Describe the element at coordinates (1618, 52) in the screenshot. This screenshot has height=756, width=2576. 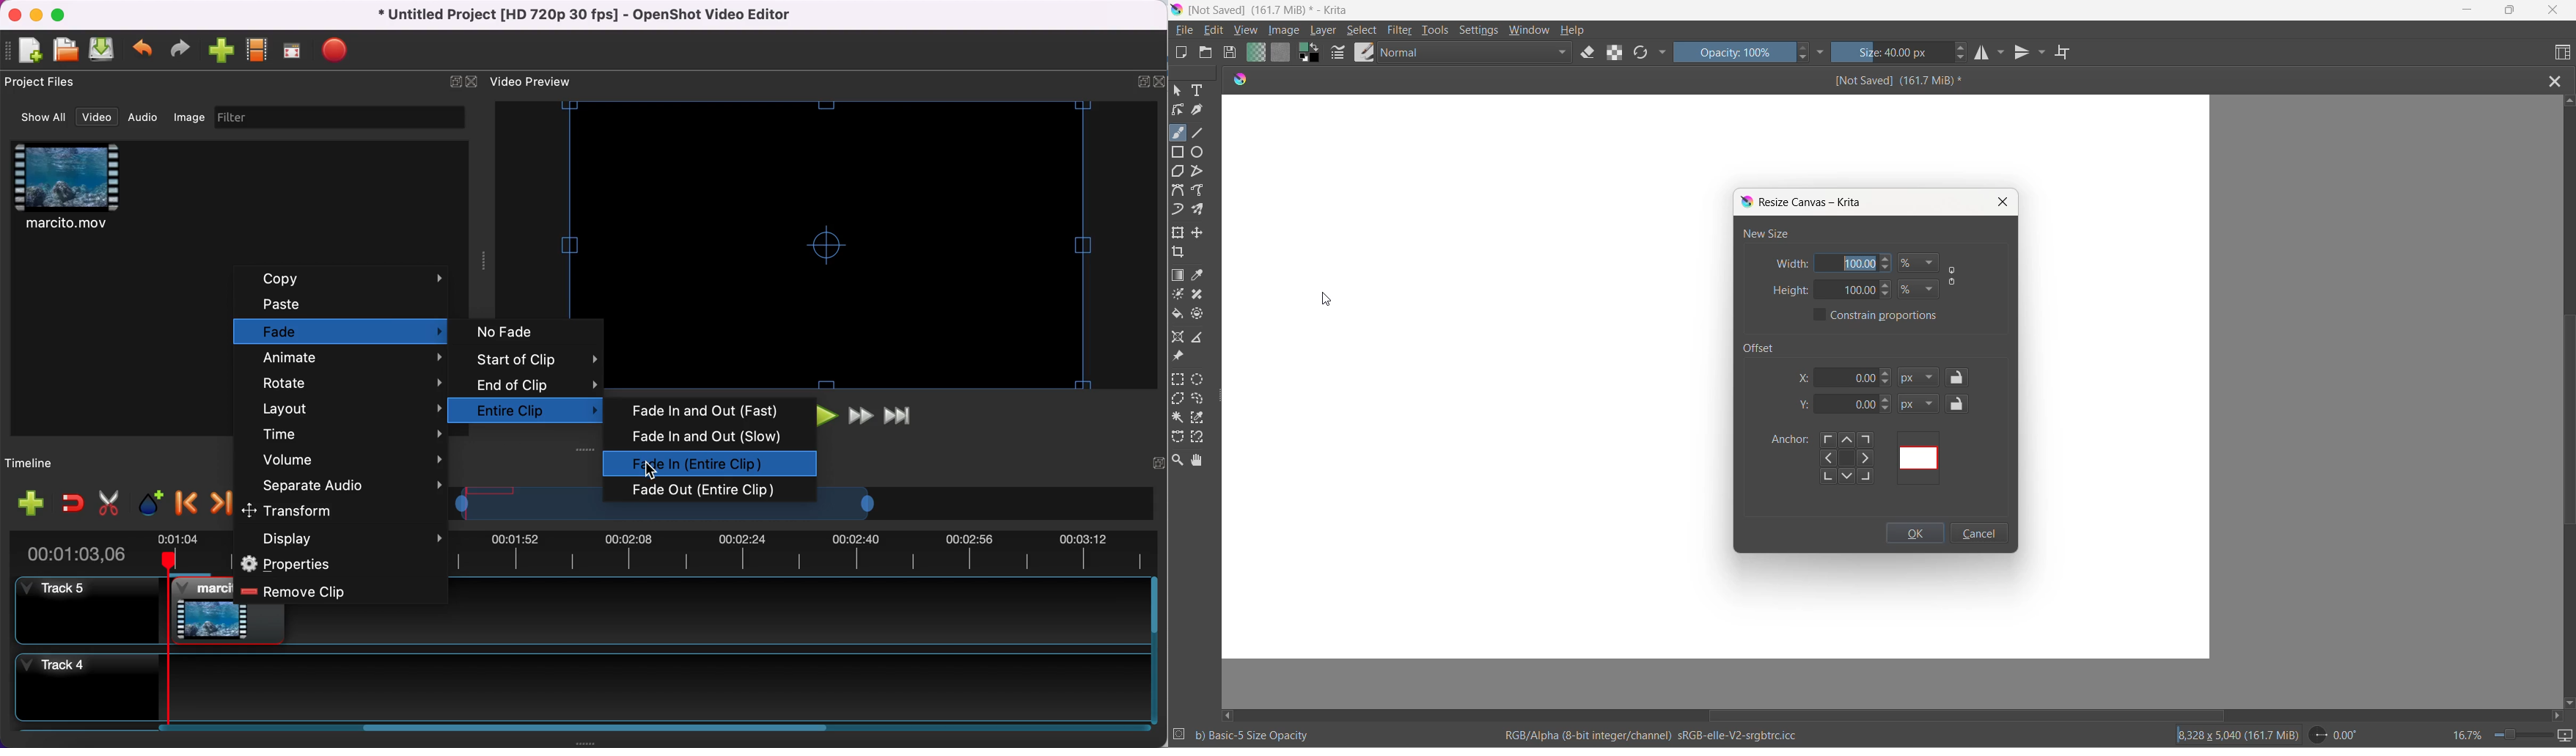
I see `preserve alpha` at that location.